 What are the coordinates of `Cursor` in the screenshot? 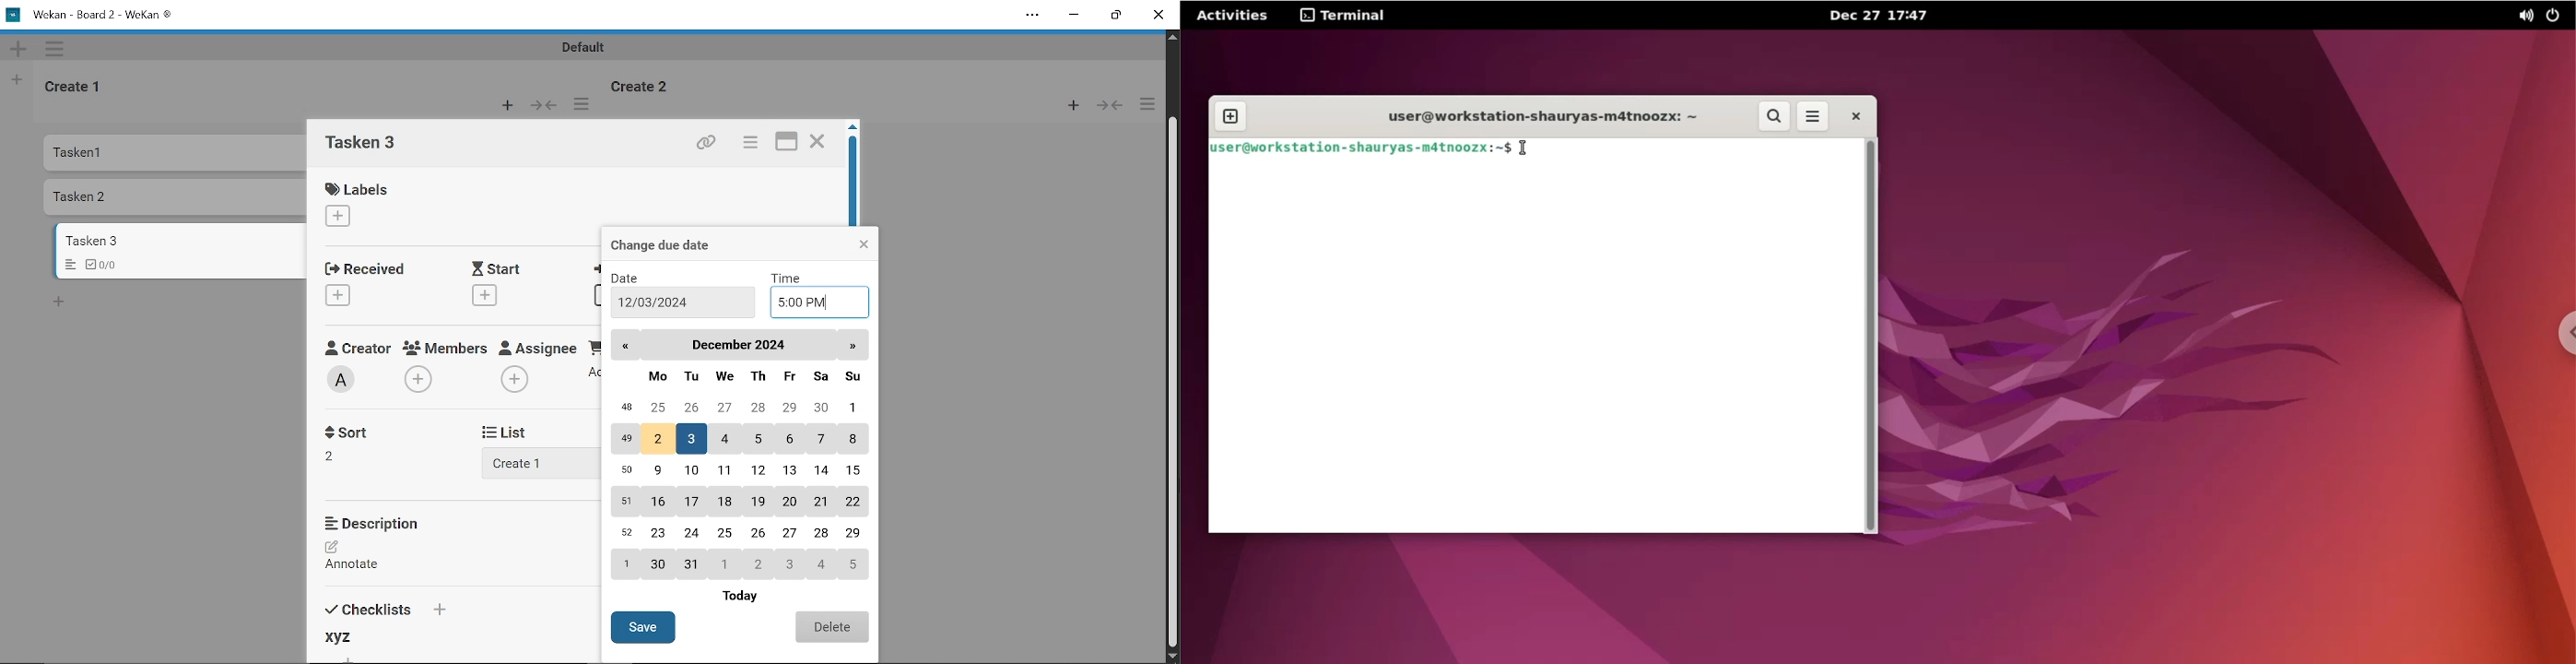 It's located at (1172, 396).